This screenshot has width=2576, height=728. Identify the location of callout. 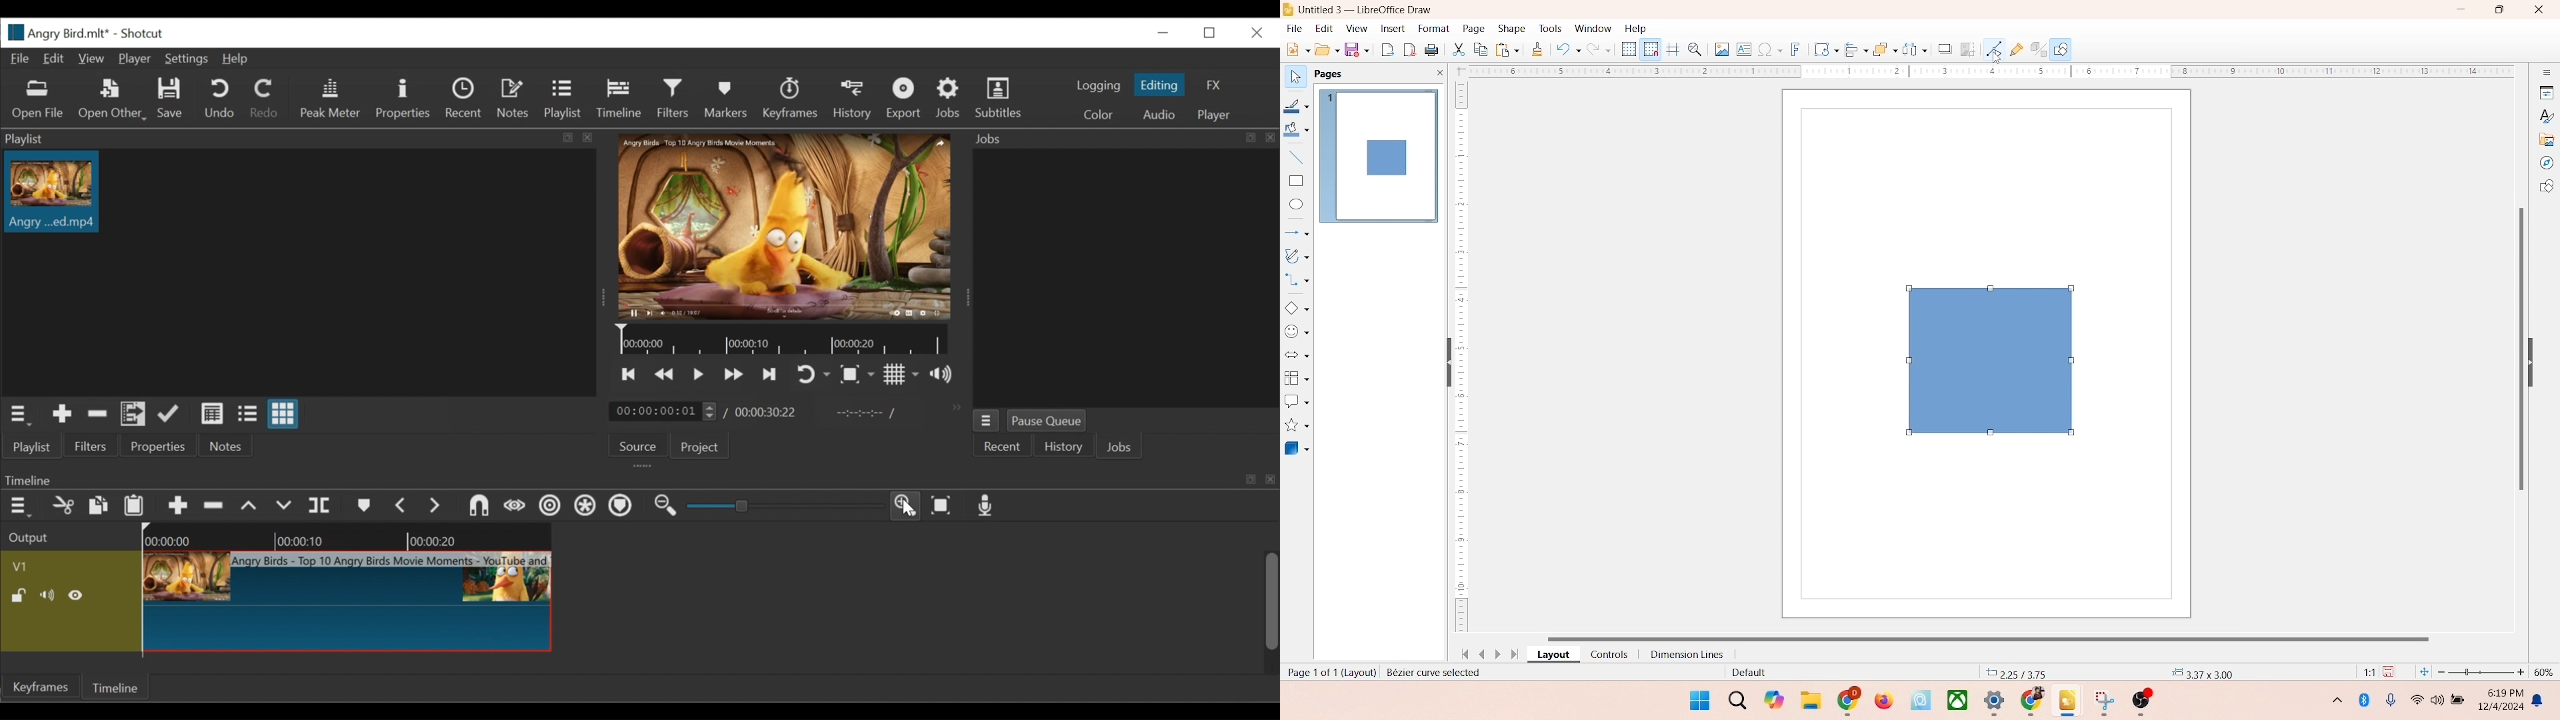
(1296, 401).